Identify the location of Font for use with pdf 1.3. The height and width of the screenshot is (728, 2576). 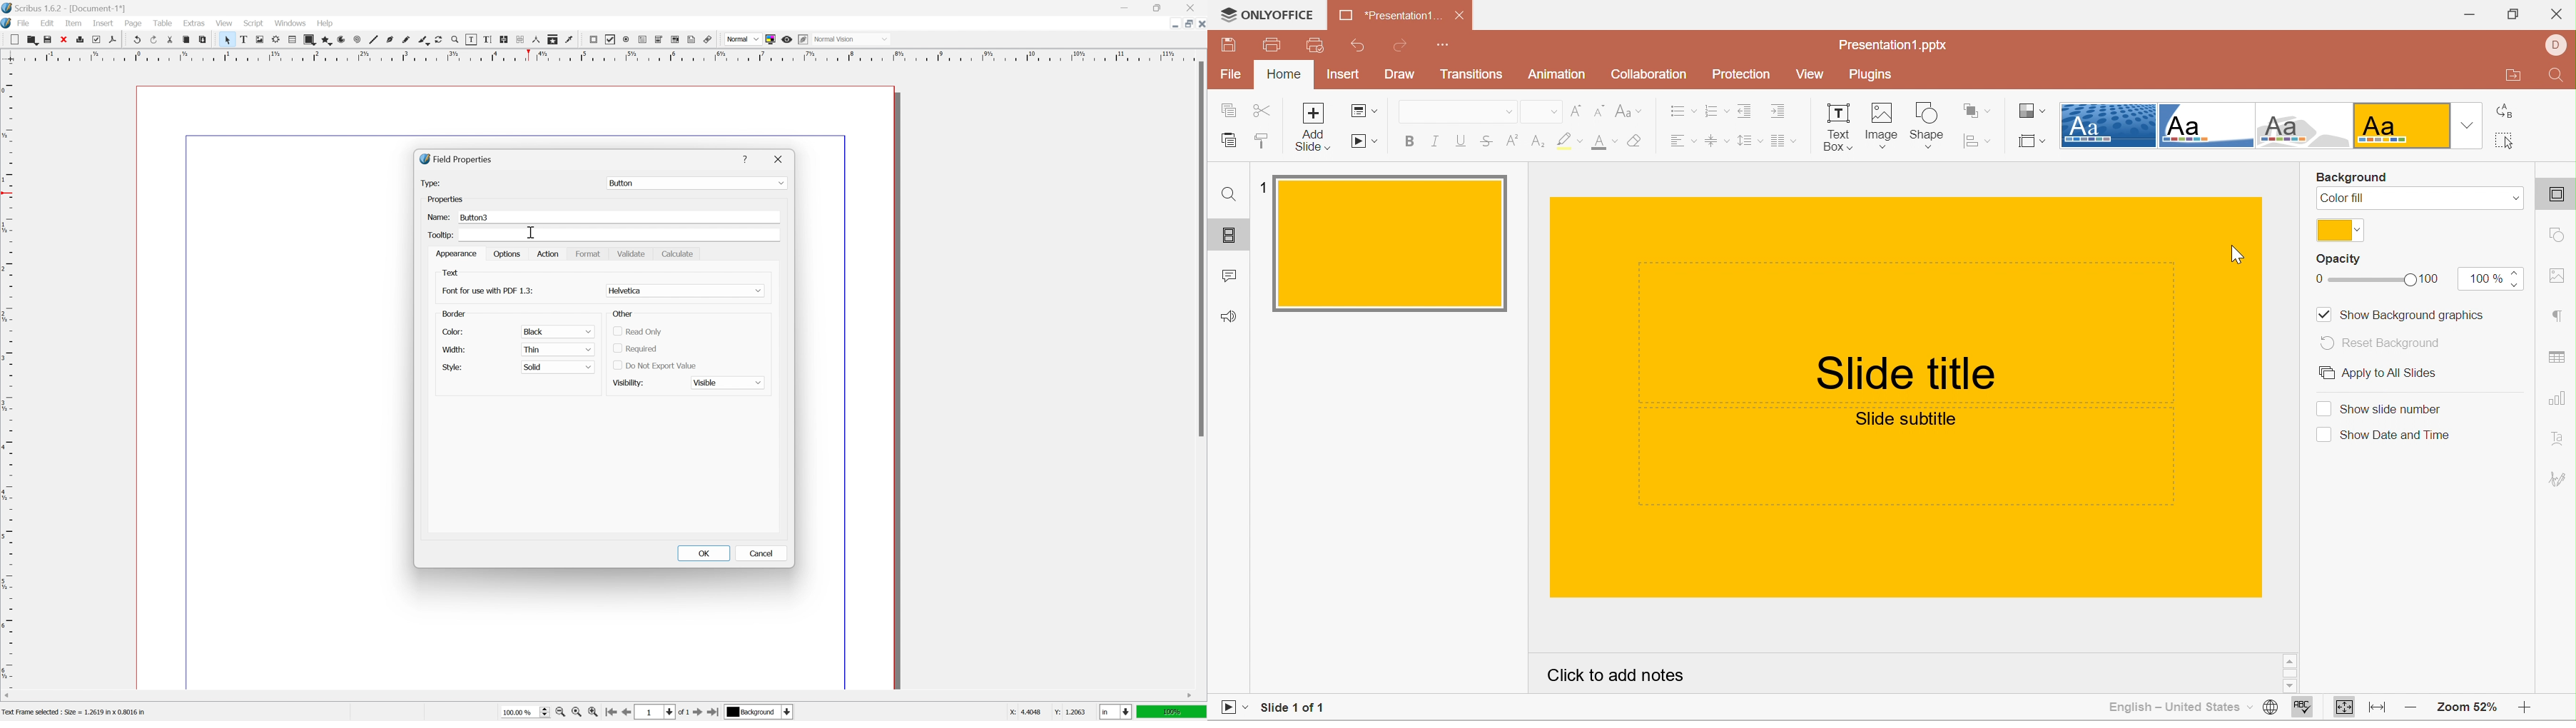
(488, 290).